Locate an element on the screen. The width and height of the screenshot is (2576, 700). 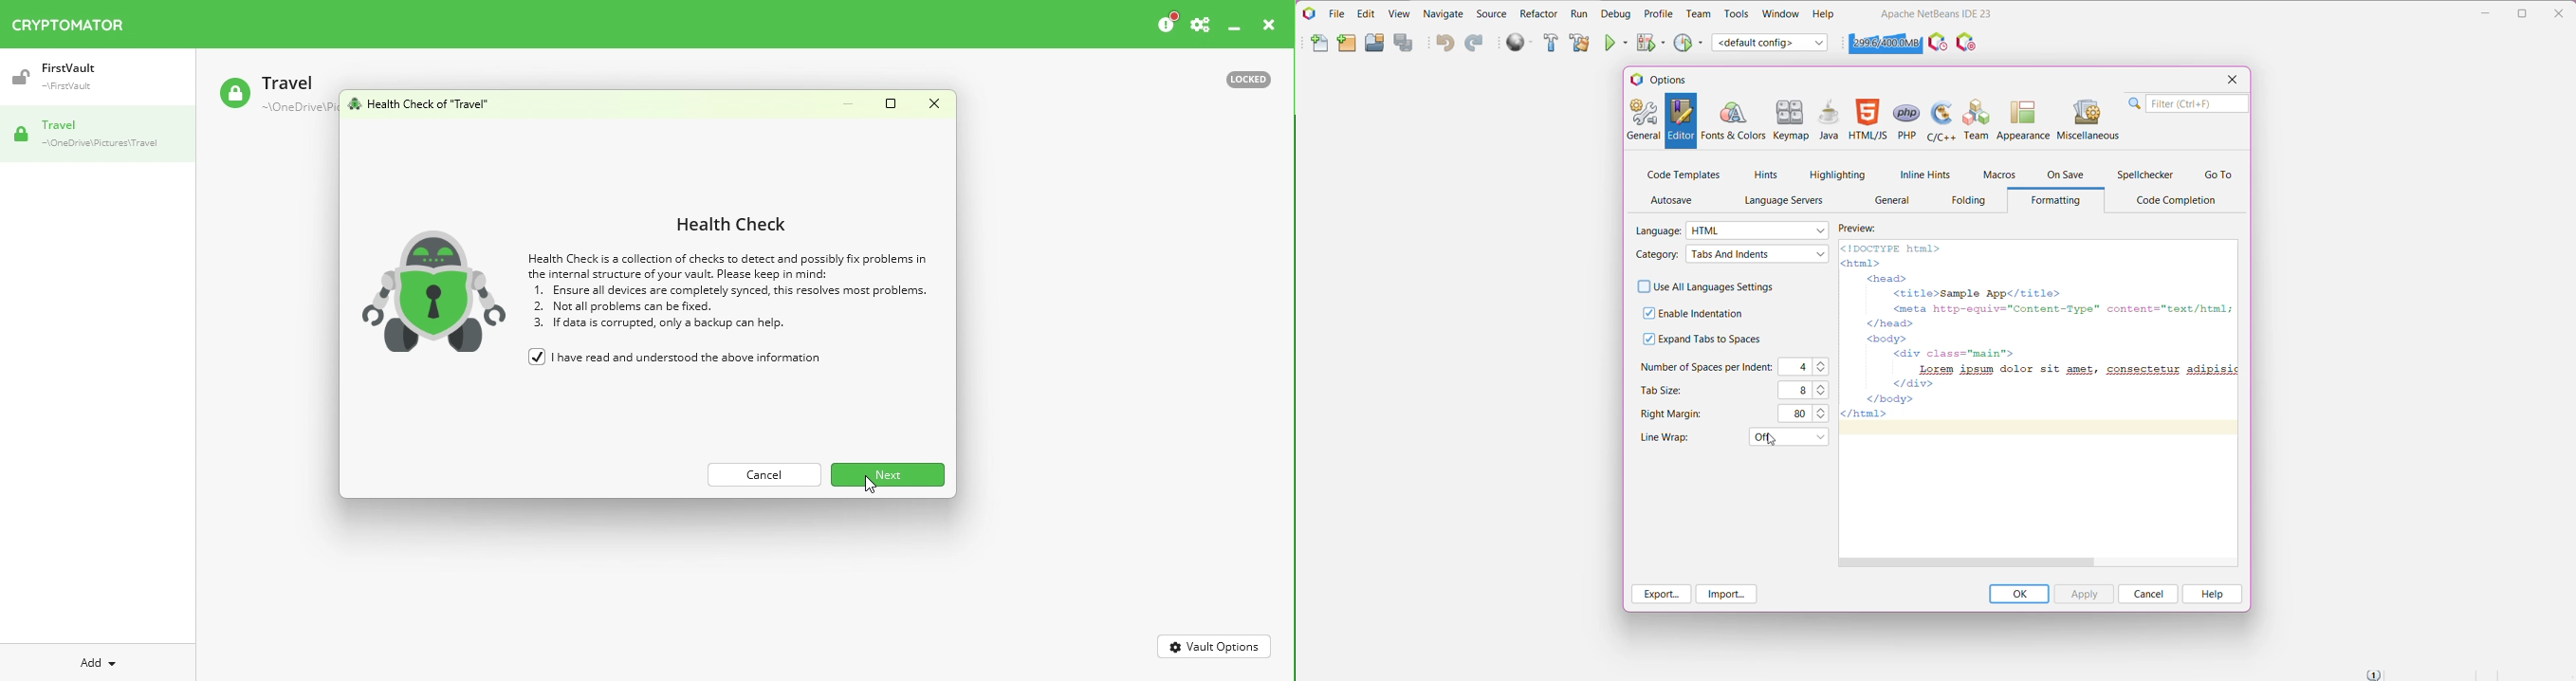
Appearance is located at coordinates (2023, 118).